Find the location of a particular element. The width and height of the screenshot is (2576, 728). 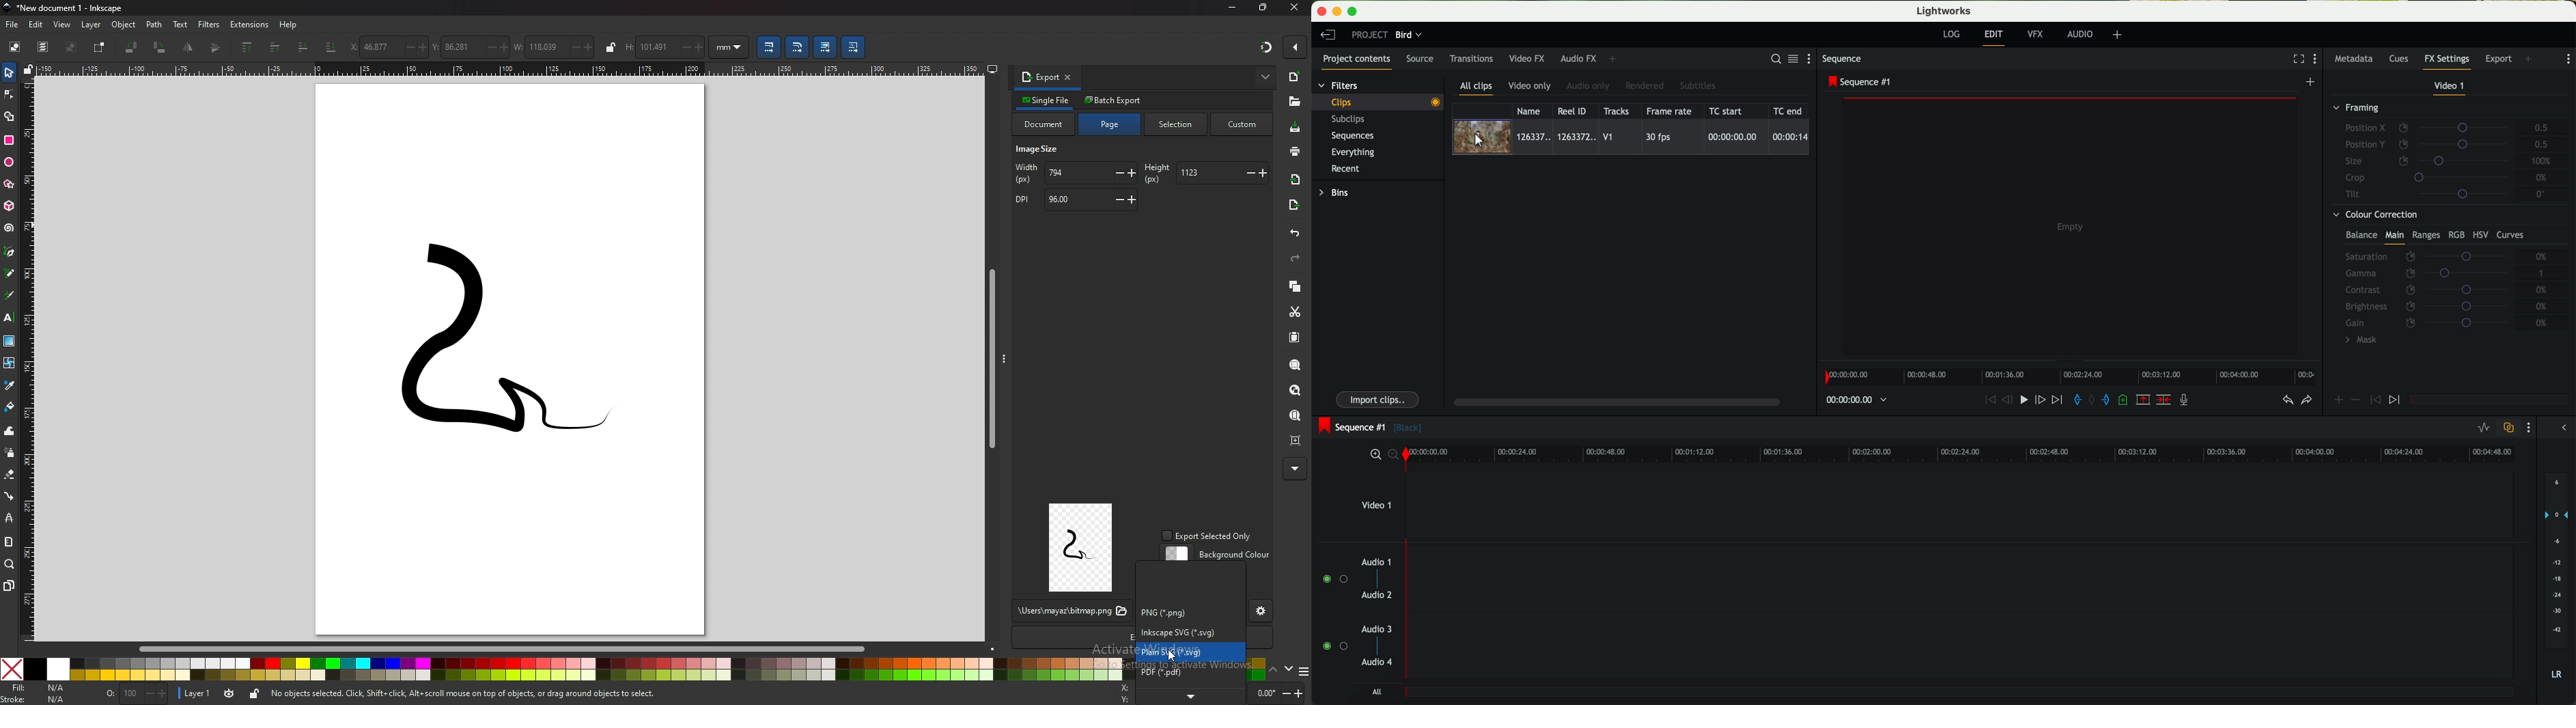

metadata is located at coordinates (2356, 60).